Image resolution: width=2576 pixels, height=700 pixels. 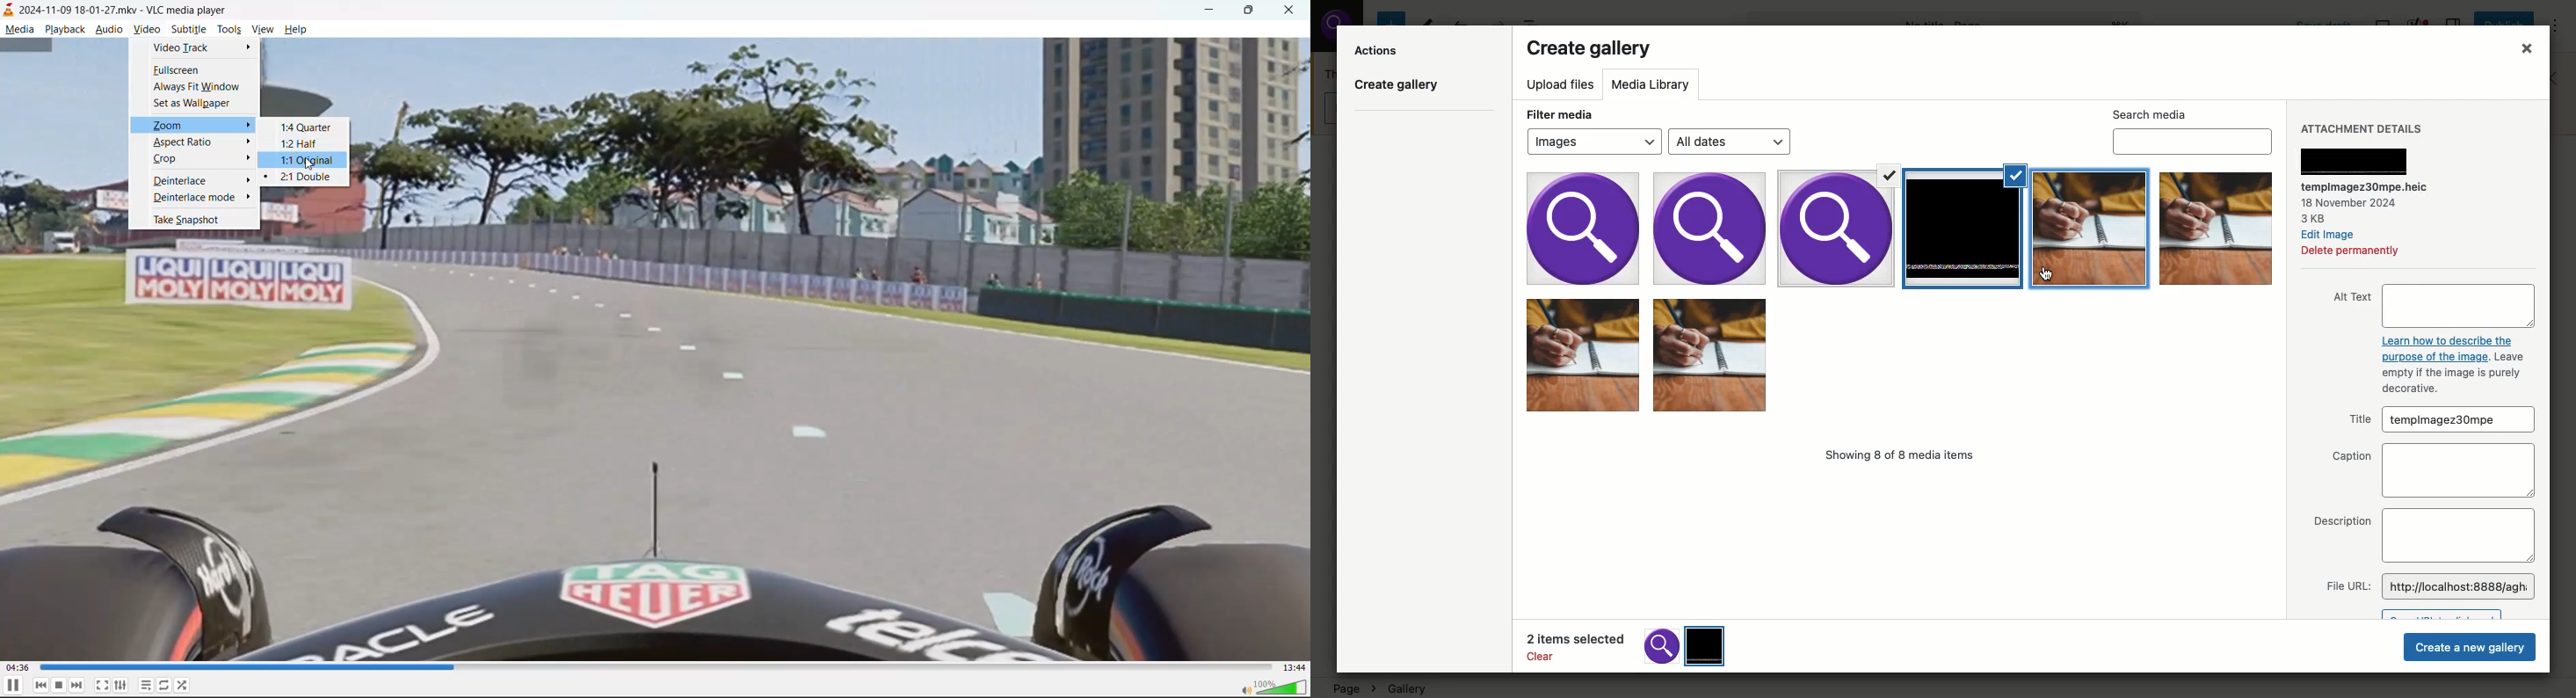 What do you see at coordinates (109, 29) in the screenshot?
I see `audio` at bounding box center [109, 29].